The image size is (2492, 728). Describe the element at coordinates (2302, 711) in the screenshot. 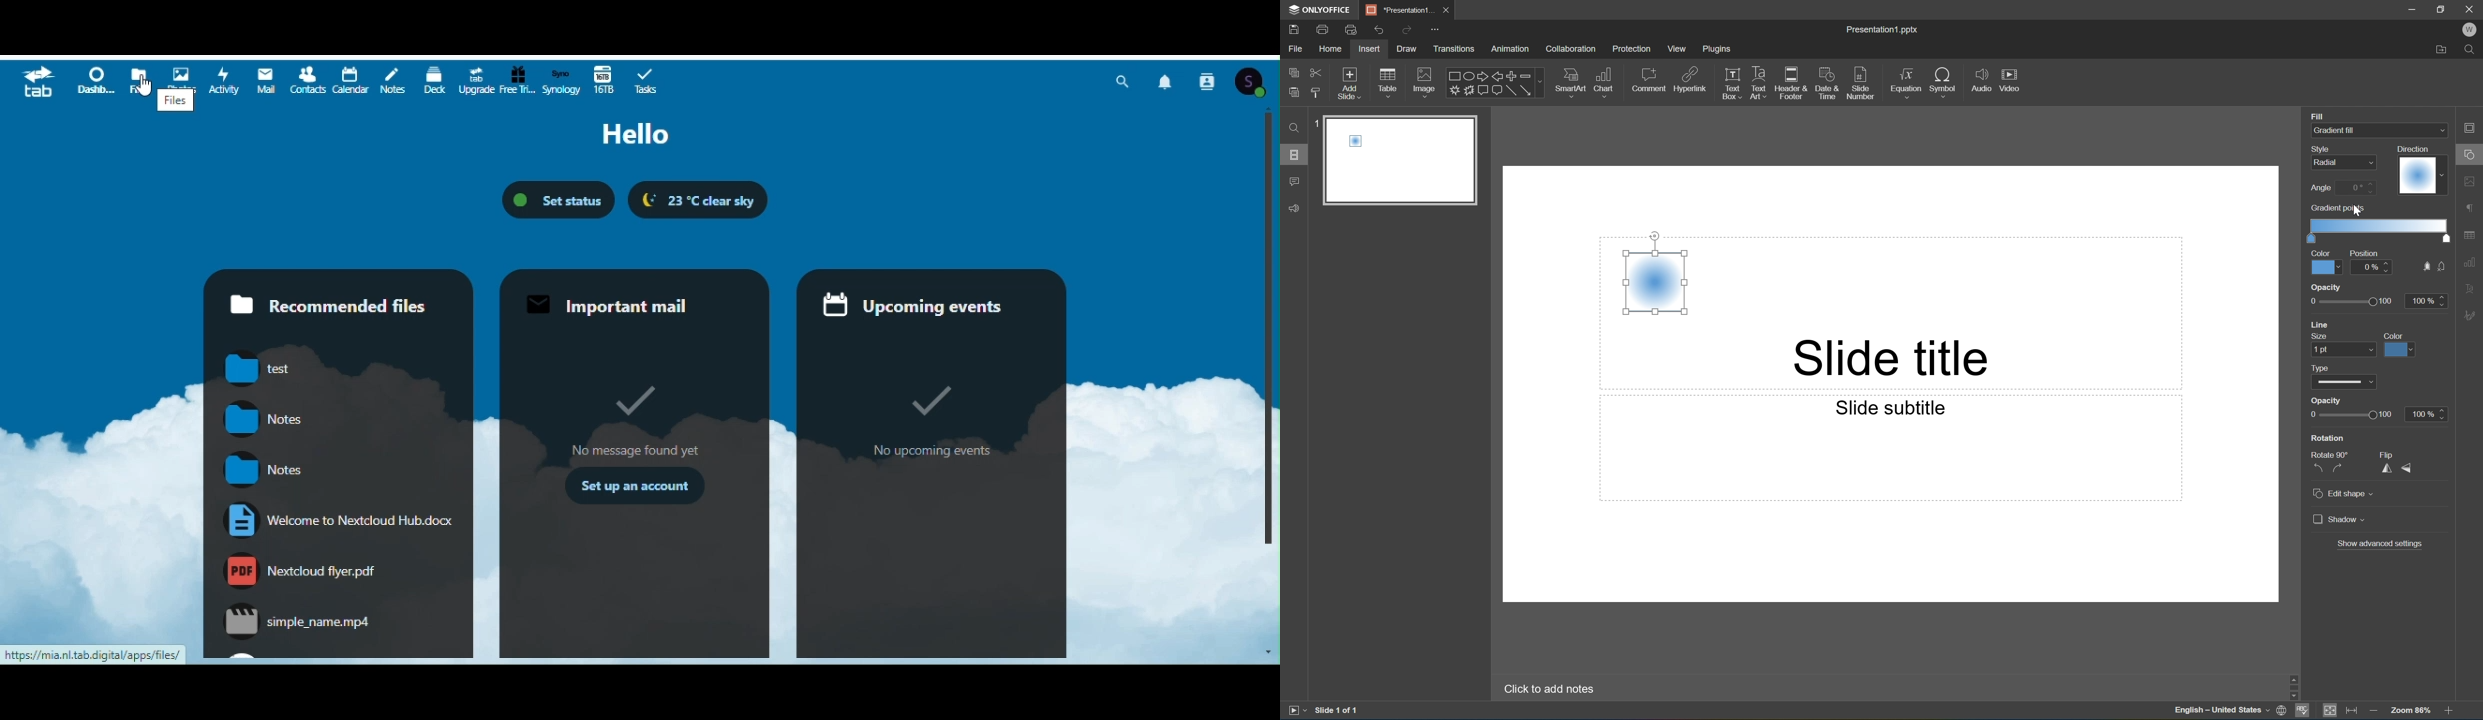

I see `Spell checking` at that location.